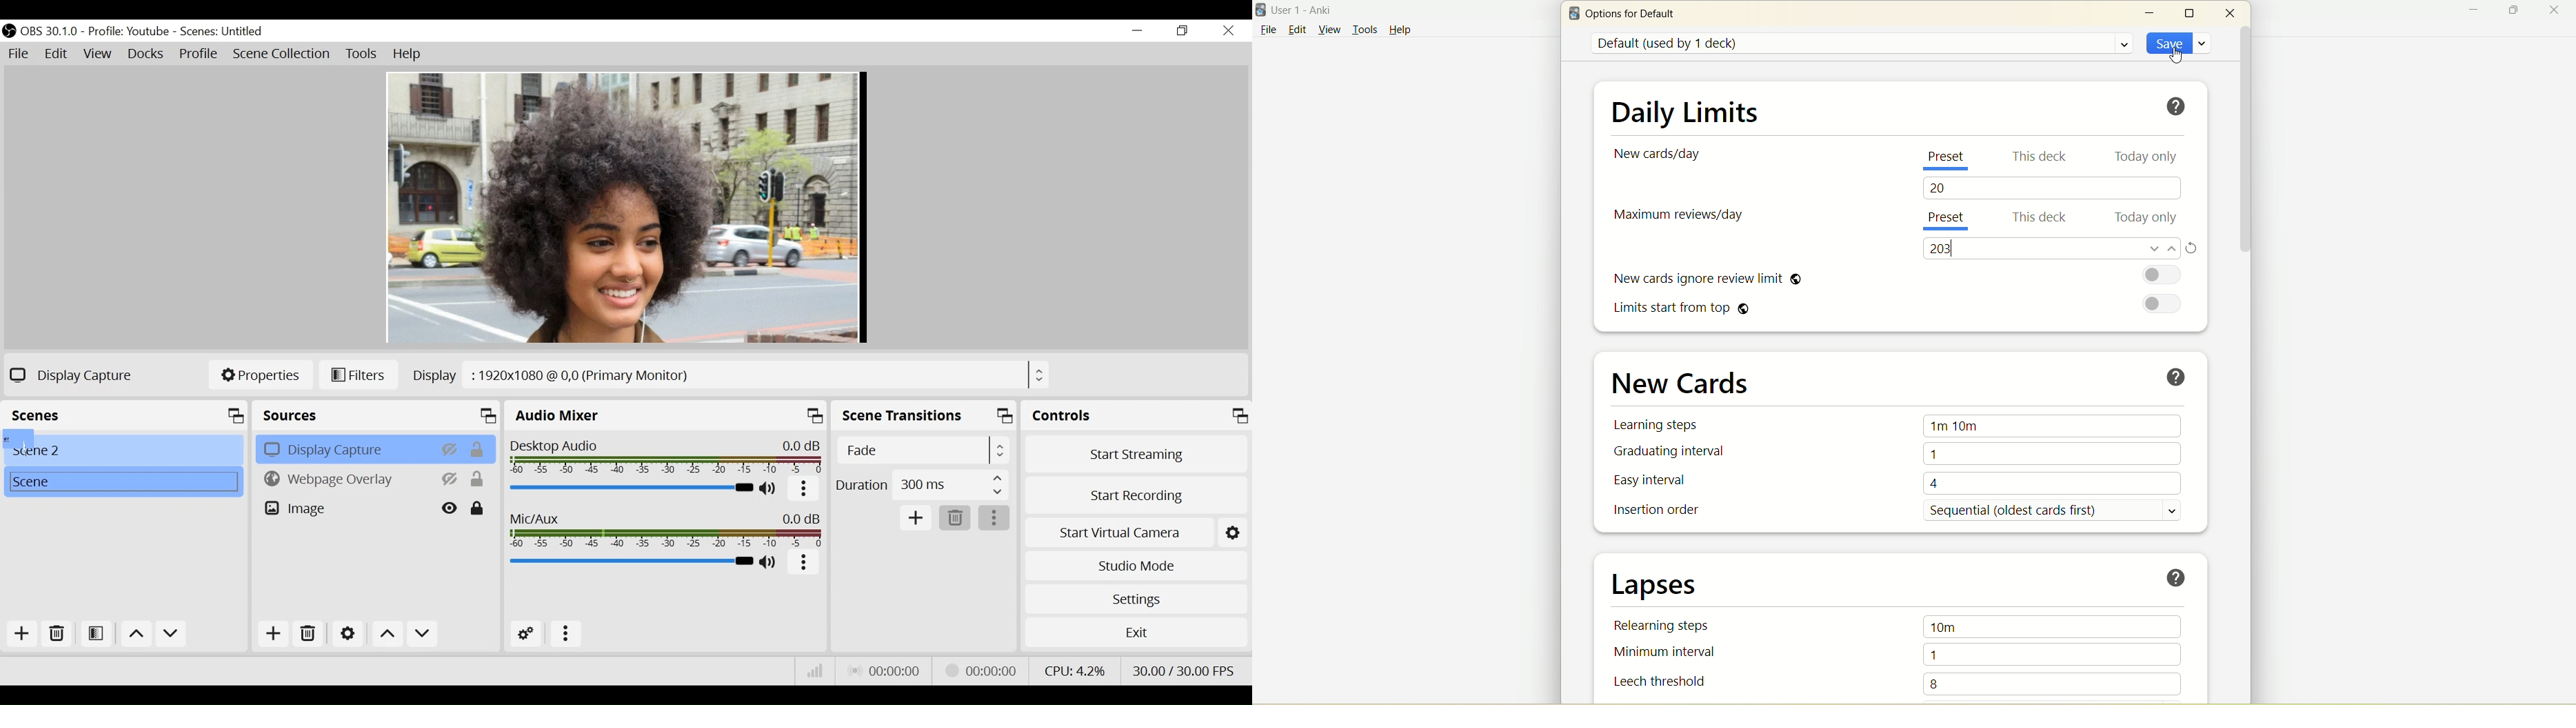 This screenshot has height=728, width=2576. What do you see at coordinates (387, 634) in the screenshot?
I see `Move up` at bounding box center [387, 634].